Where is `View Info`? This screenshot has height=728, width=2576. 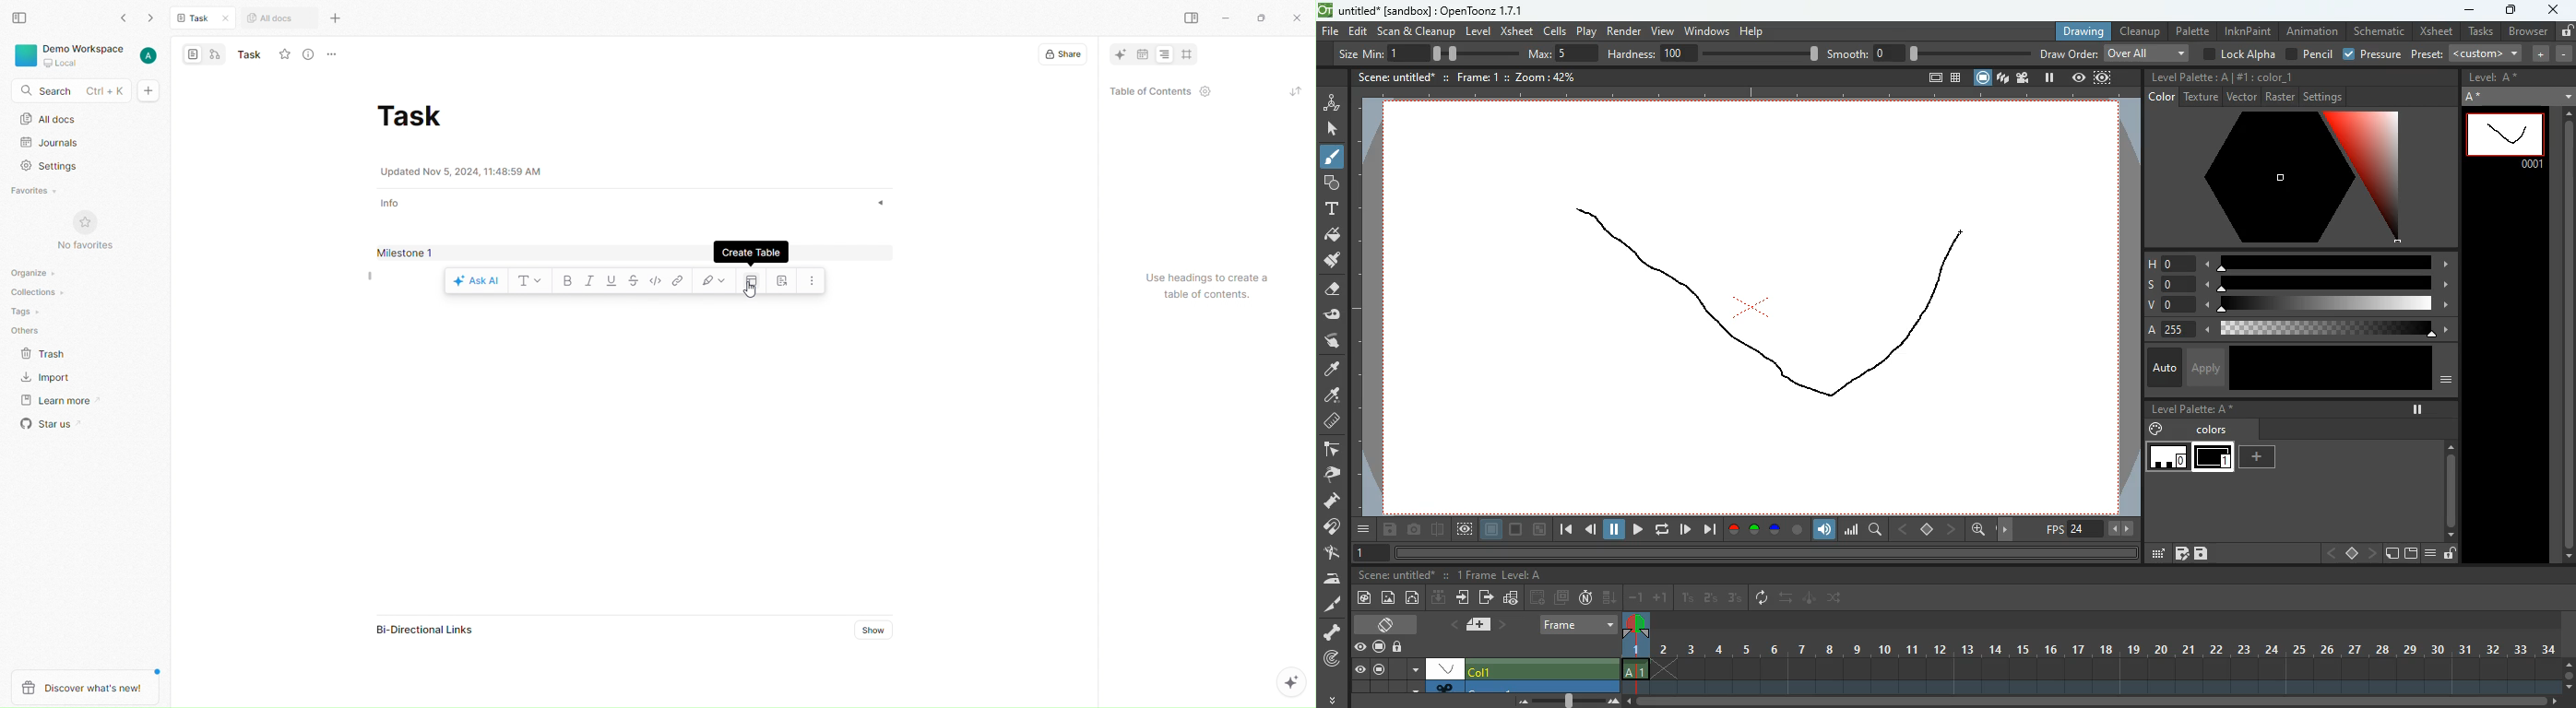
View Info is located at coordinates (312, 55).